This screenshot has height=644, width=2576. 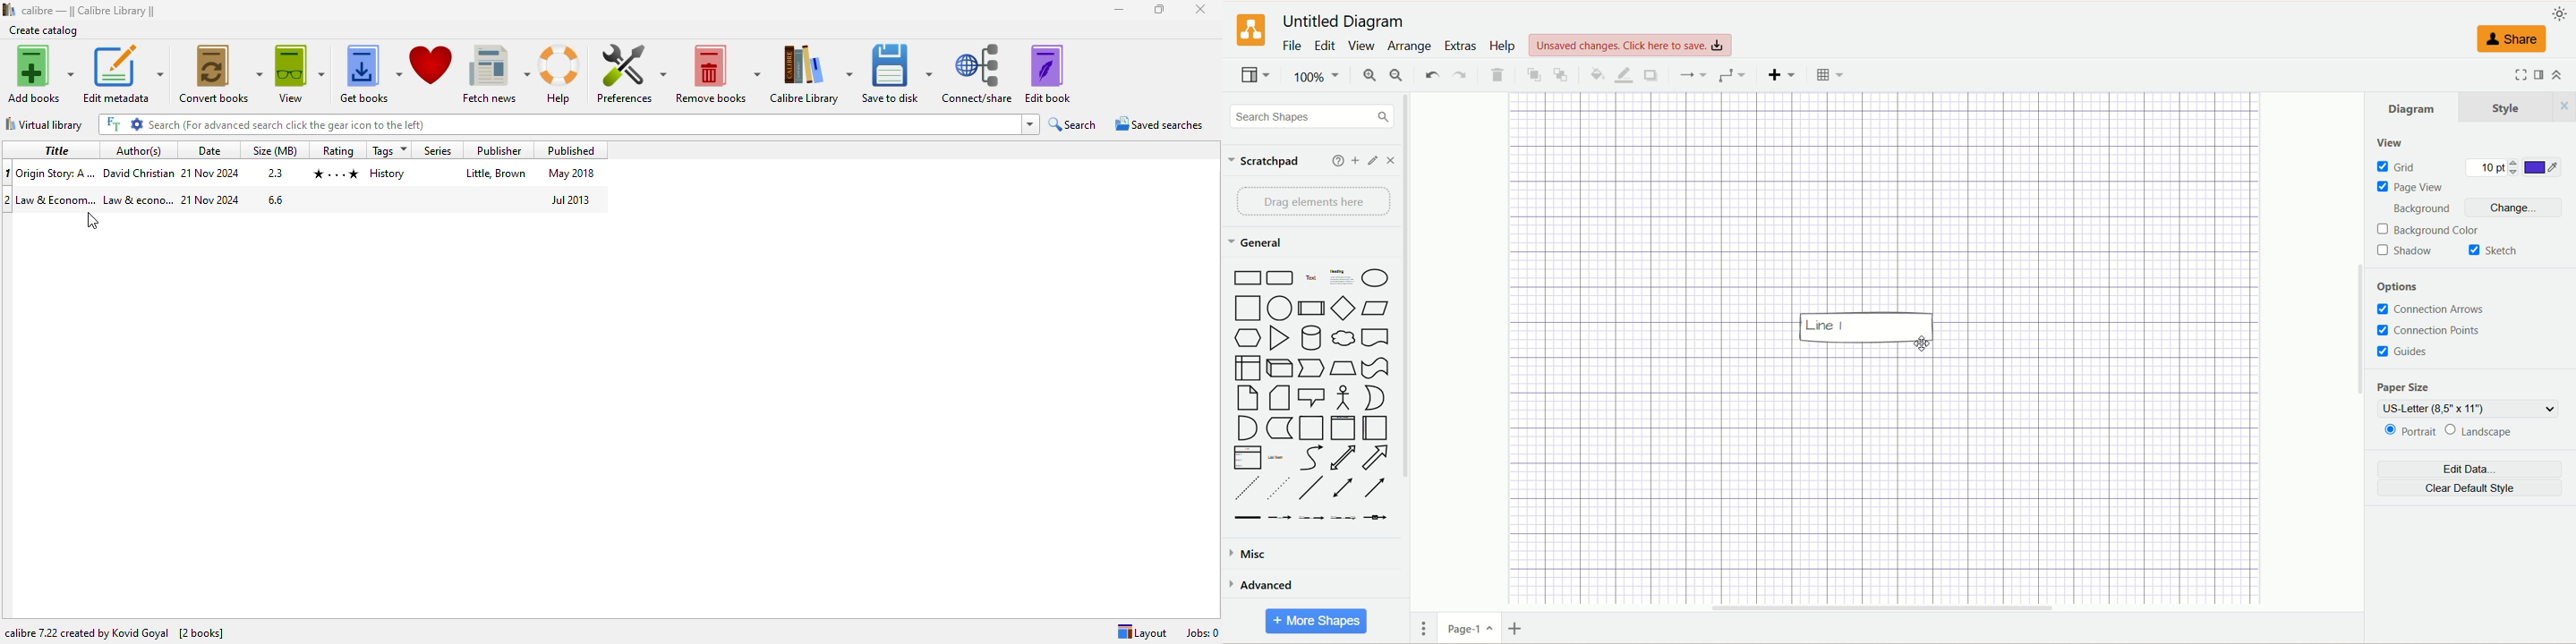 I want to click on logo, so click(x=1249, y=30).